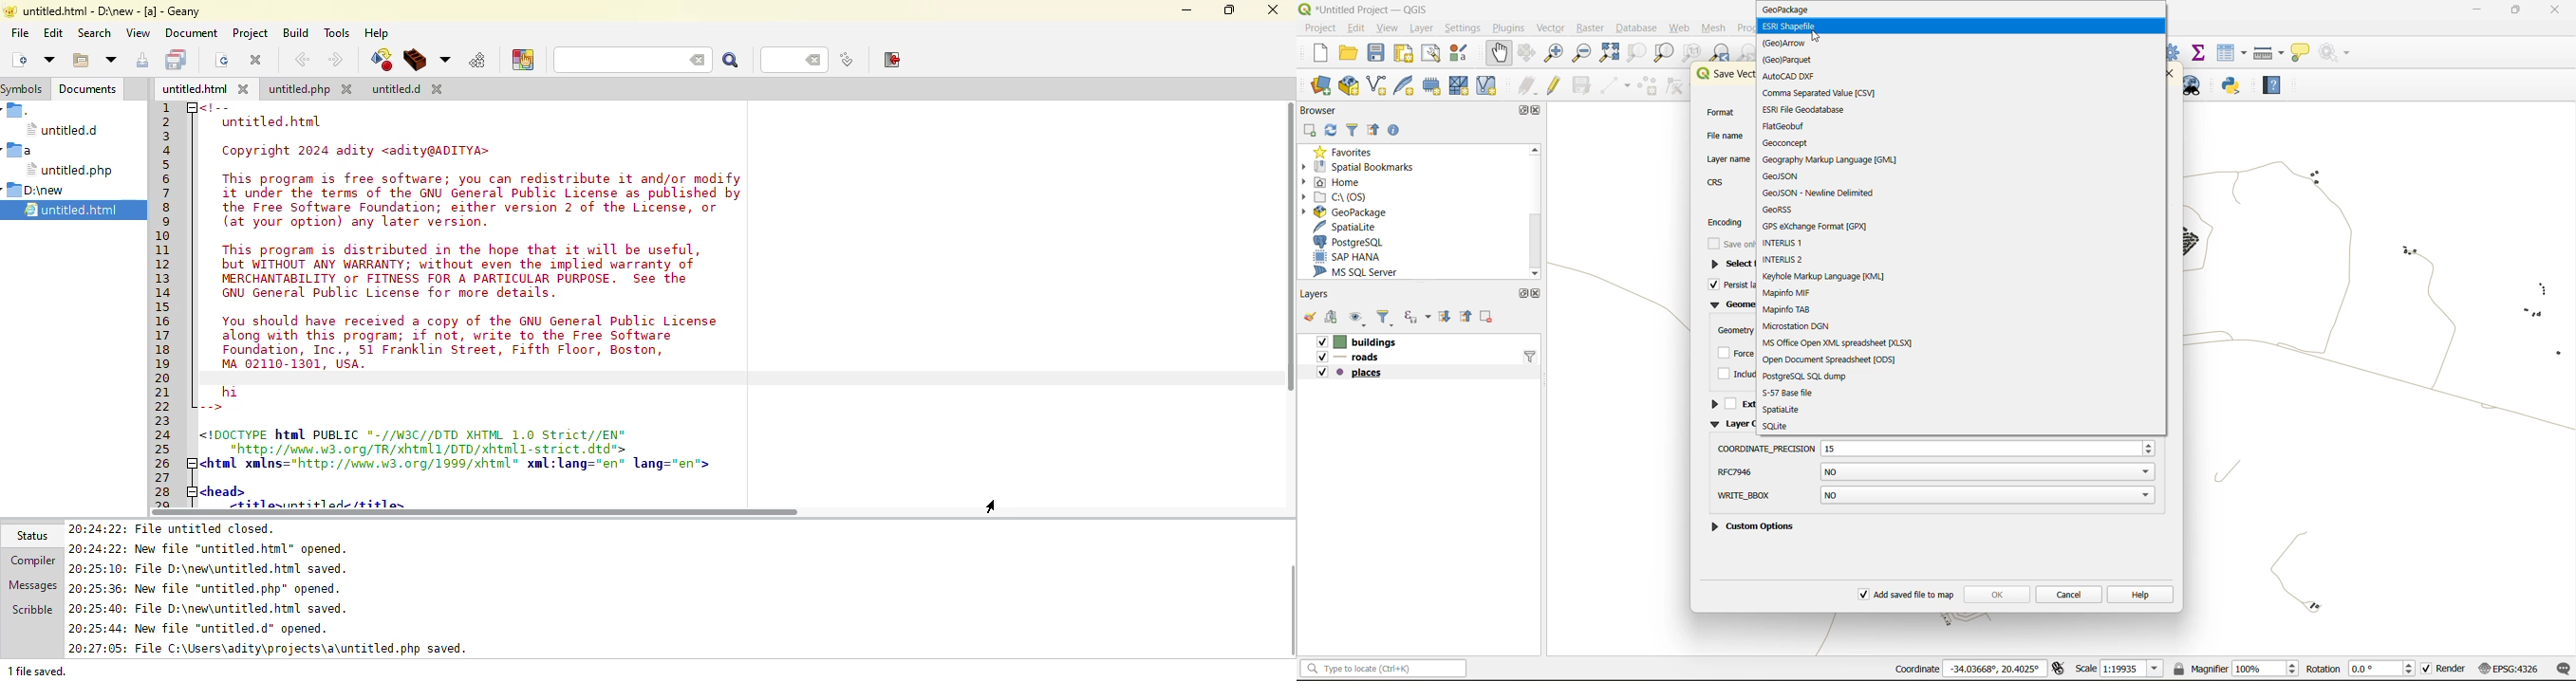 This screenshot has width=2576, height=700. What do you see at coordinates (2479, 12) in the screenshot?
I see `minimize` at bounding box center [2479, 12].